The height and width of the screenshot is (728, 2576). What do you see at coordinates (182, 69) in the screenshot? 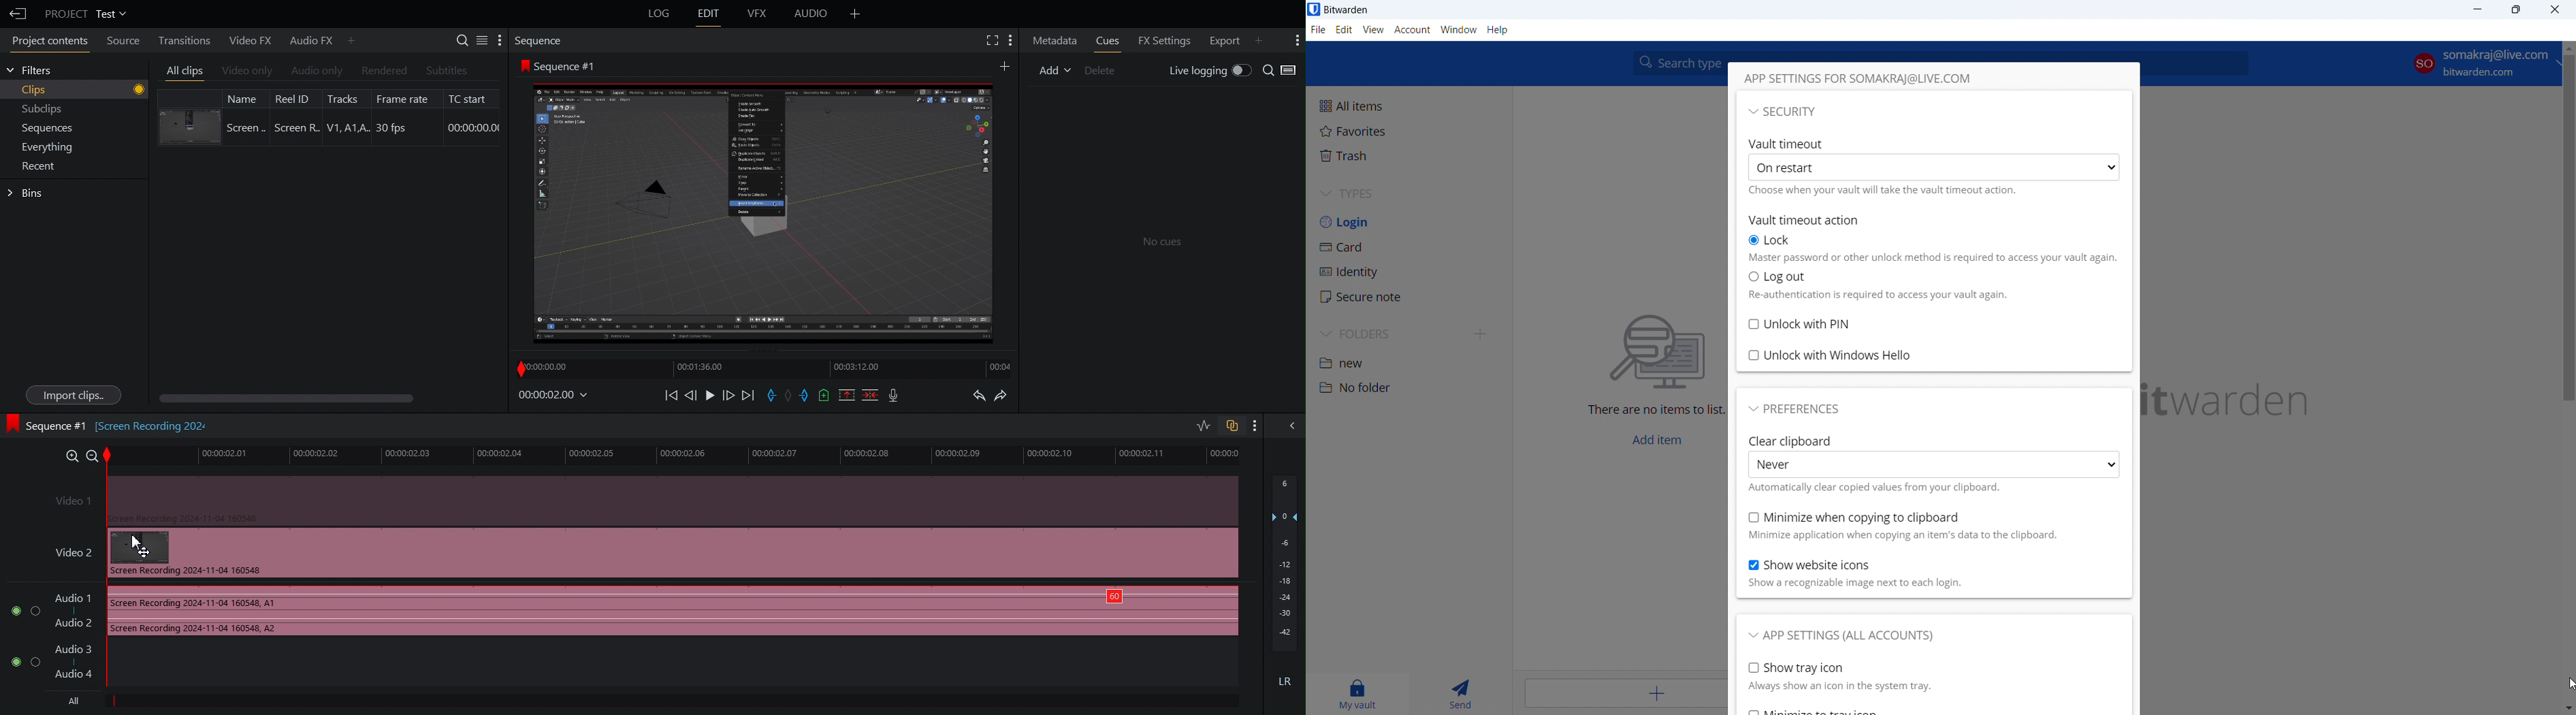
I see `All clips` at bounding box center [182, 69].